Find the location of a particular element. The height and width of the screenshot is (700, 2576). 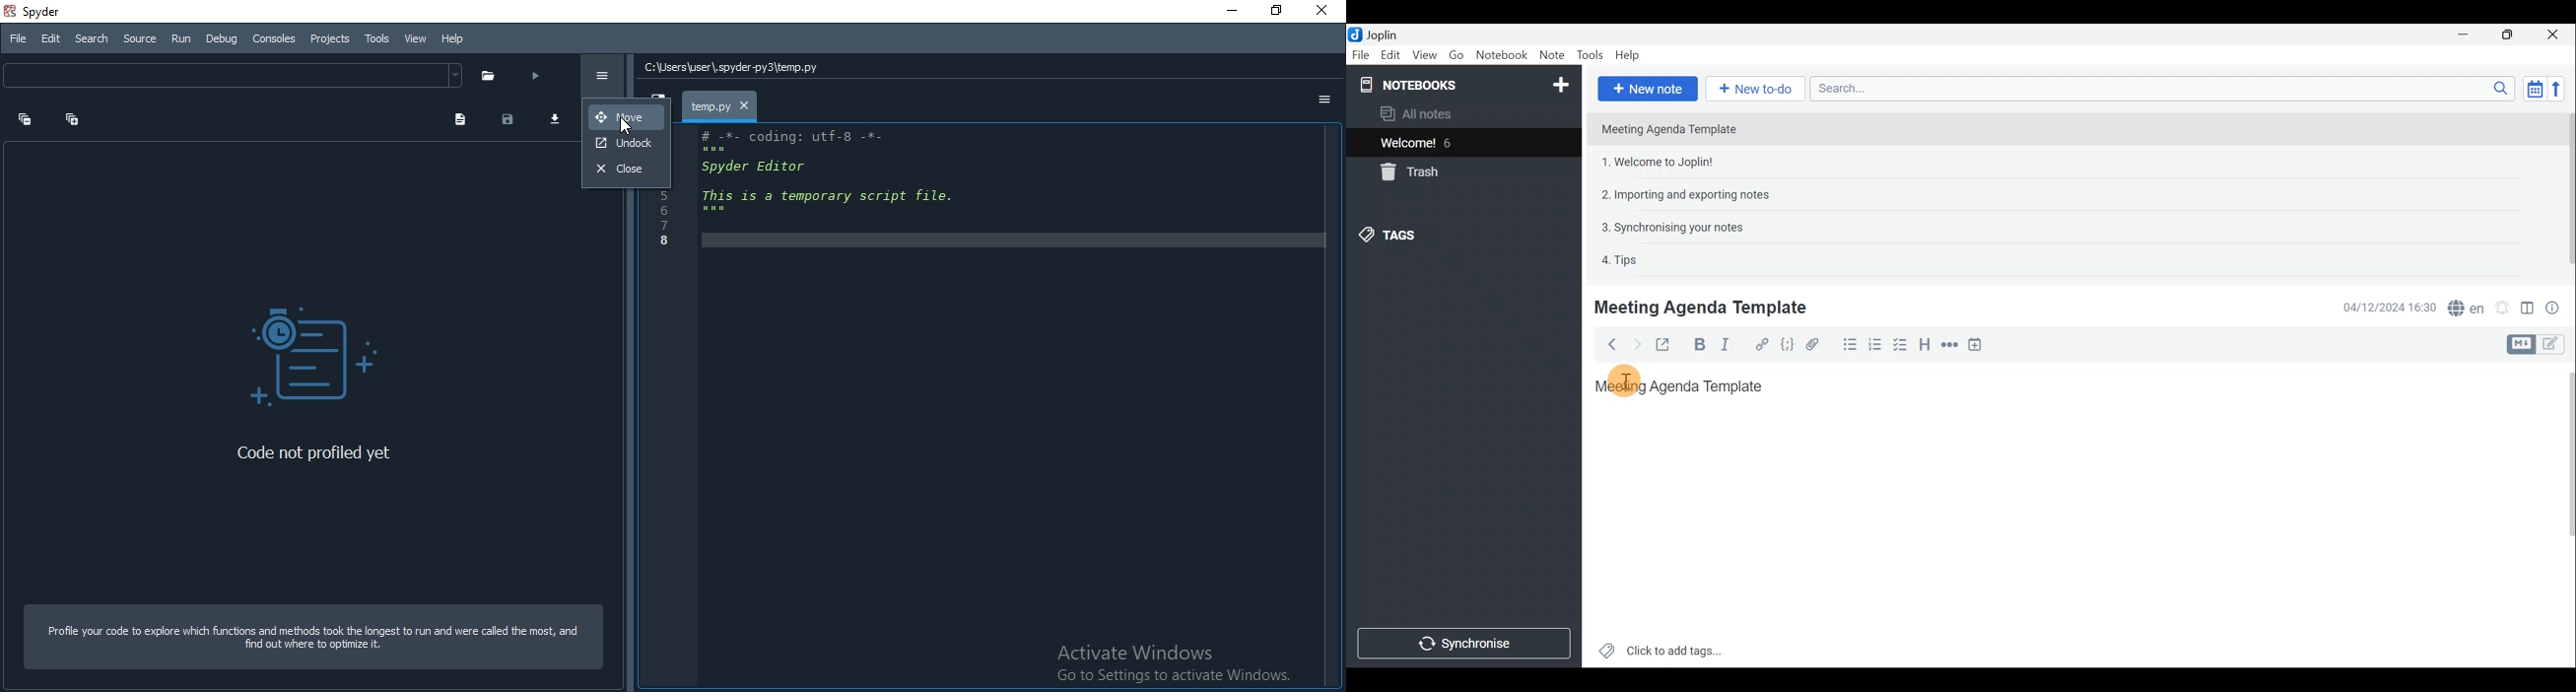

Code not profiled yet is located at coordinates (314, 454).